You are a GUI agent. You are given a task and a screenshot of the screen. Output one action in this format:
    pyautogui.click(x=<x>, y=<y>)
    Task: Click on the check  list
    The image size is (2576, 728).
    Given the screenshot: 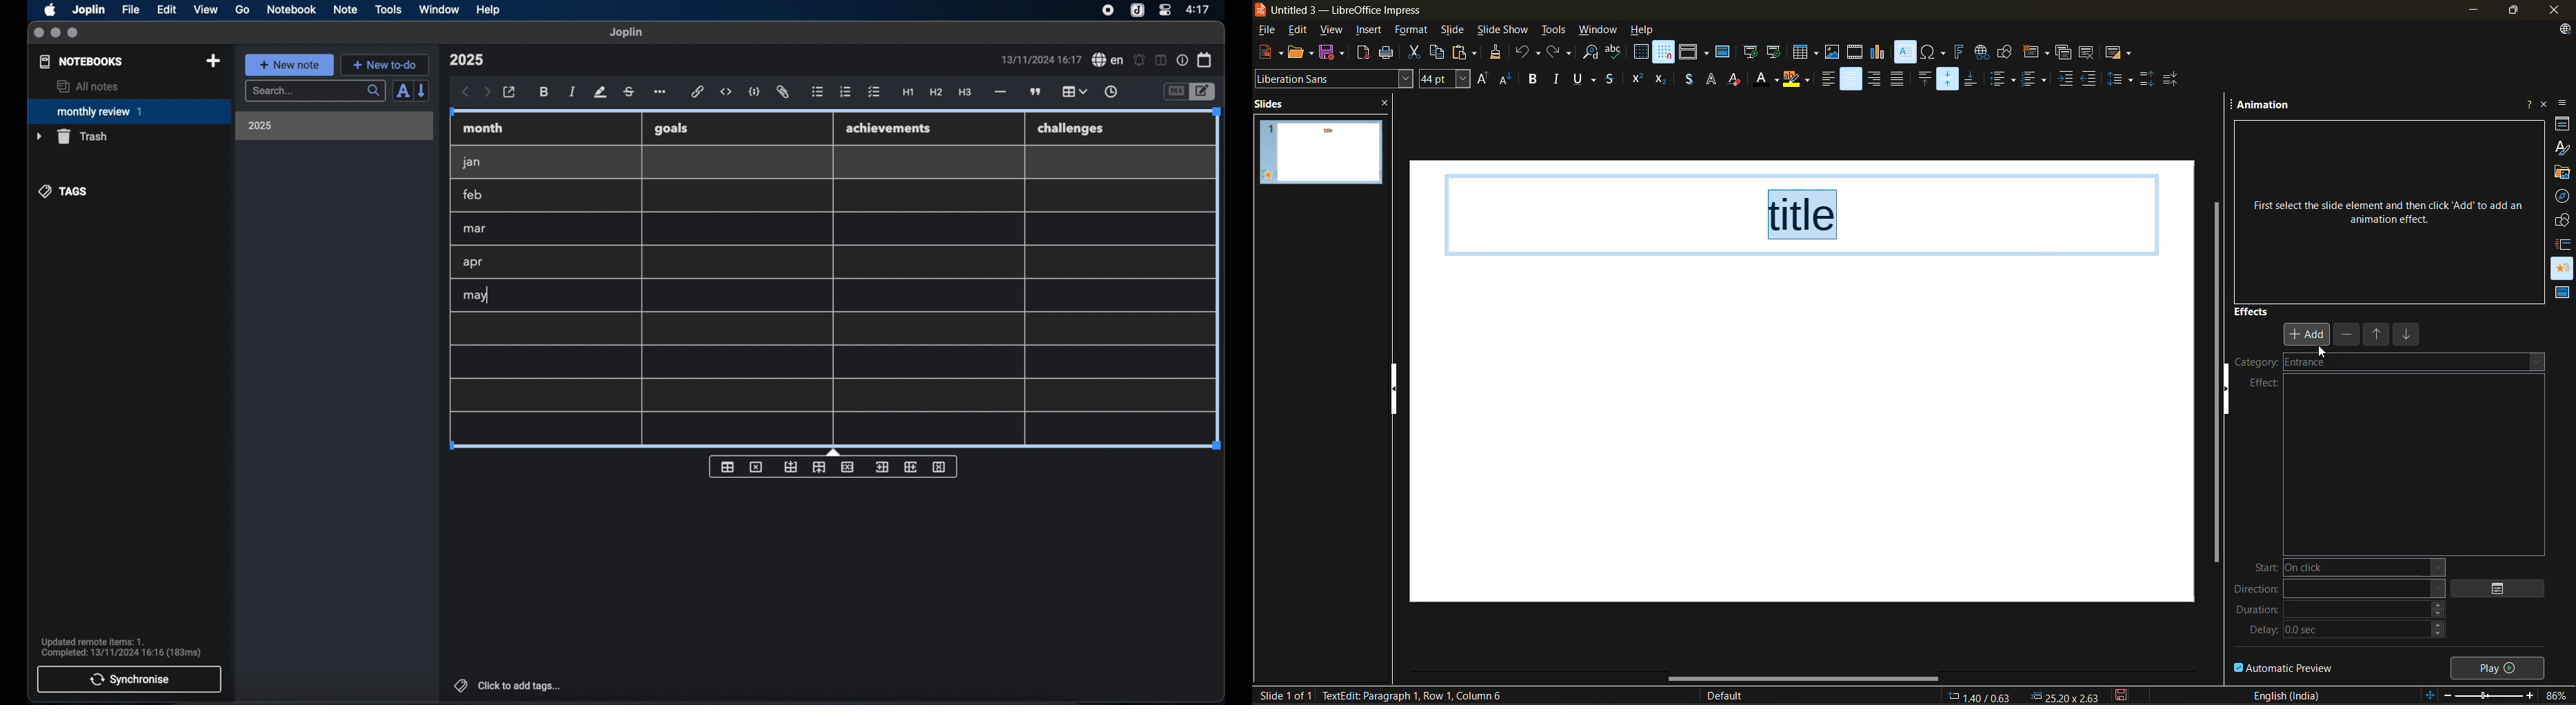 What is the action you would take?
    pyautogui.click(x=874, y=93)
    